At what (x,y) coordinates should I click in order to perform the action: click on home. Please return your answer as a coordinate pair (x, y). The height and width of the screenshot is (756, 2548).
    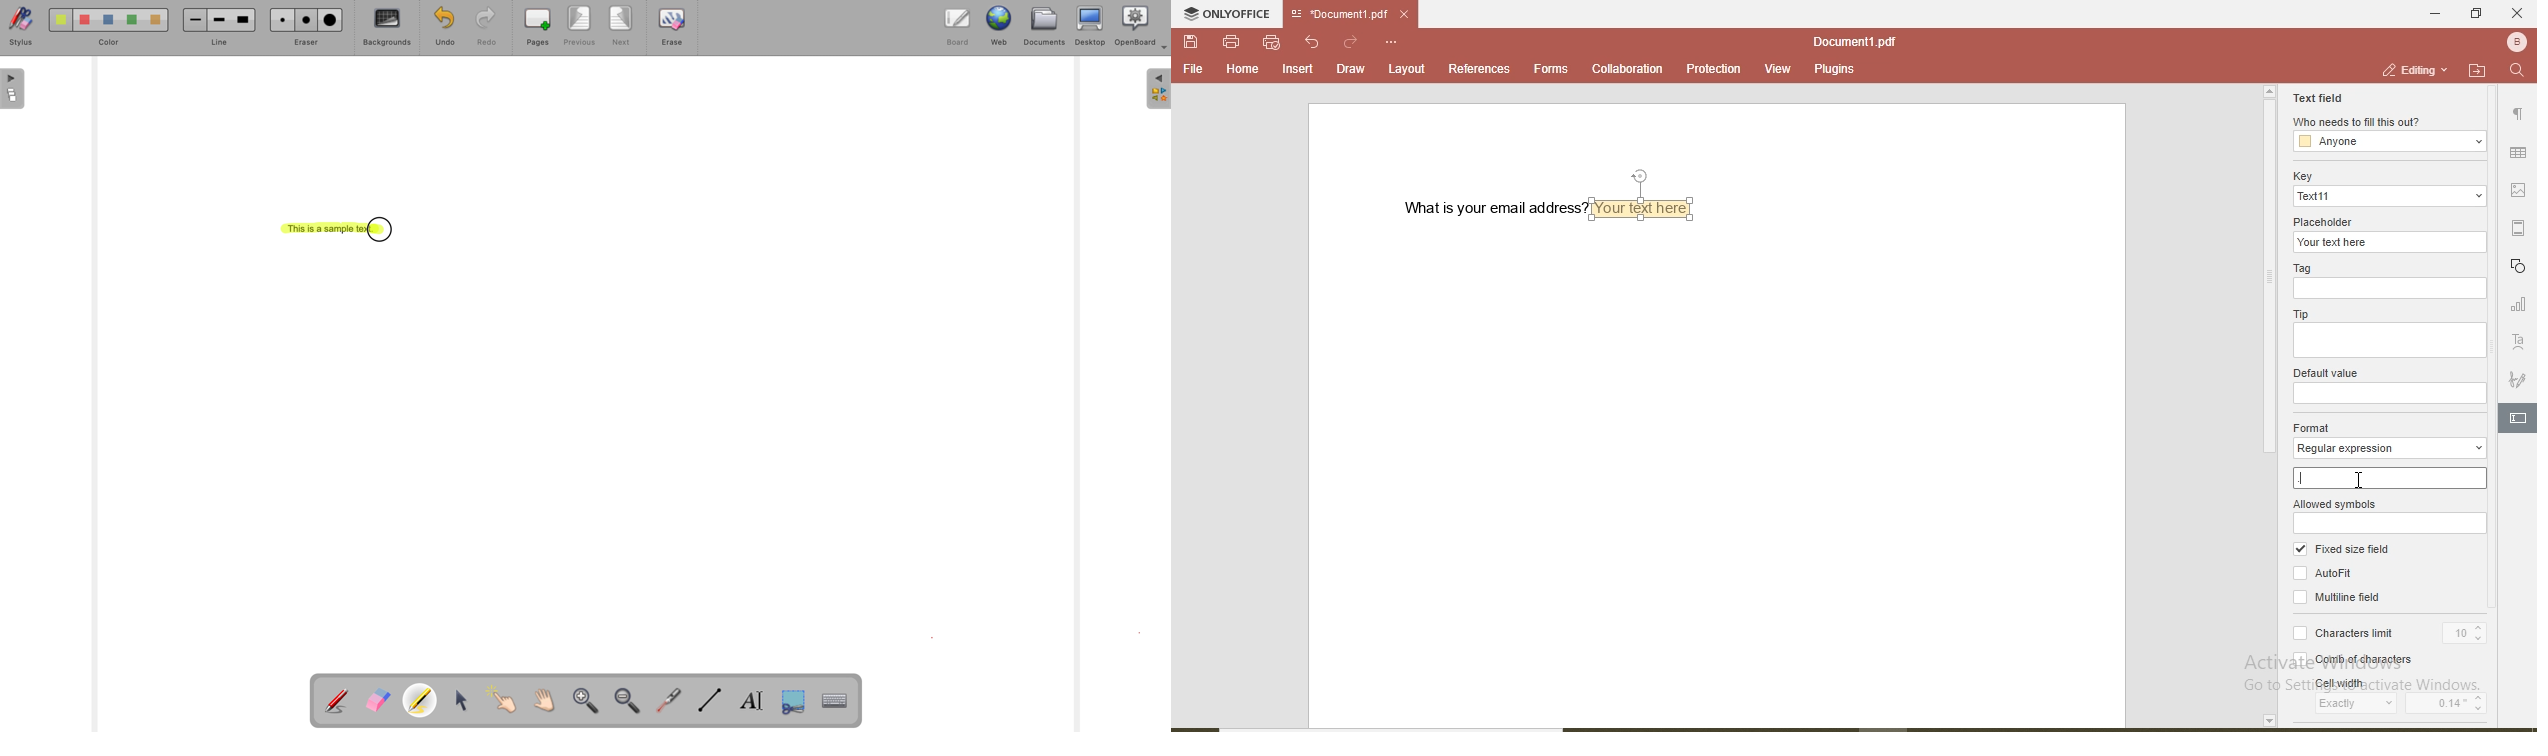
    Looking at the image, I should click on (1239, 69).